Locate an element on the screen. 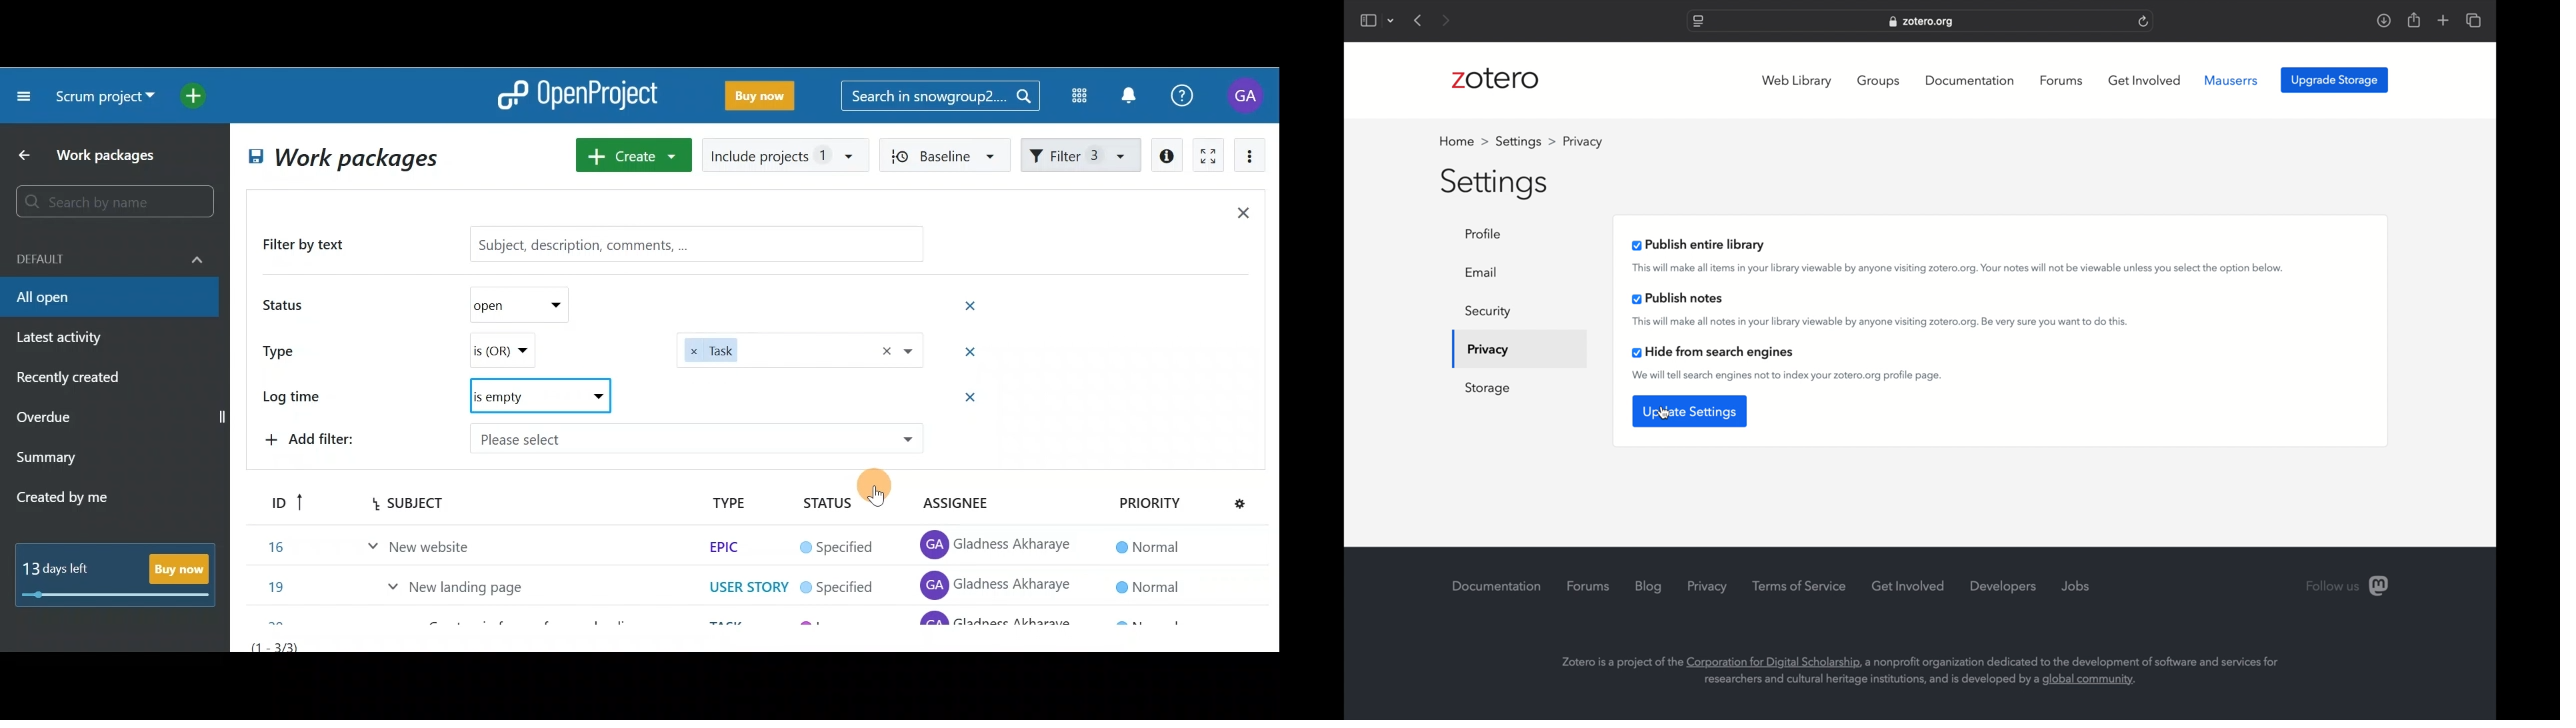 The image size is (2576, 728). show tab overview is located at coordinates (2473, 20).